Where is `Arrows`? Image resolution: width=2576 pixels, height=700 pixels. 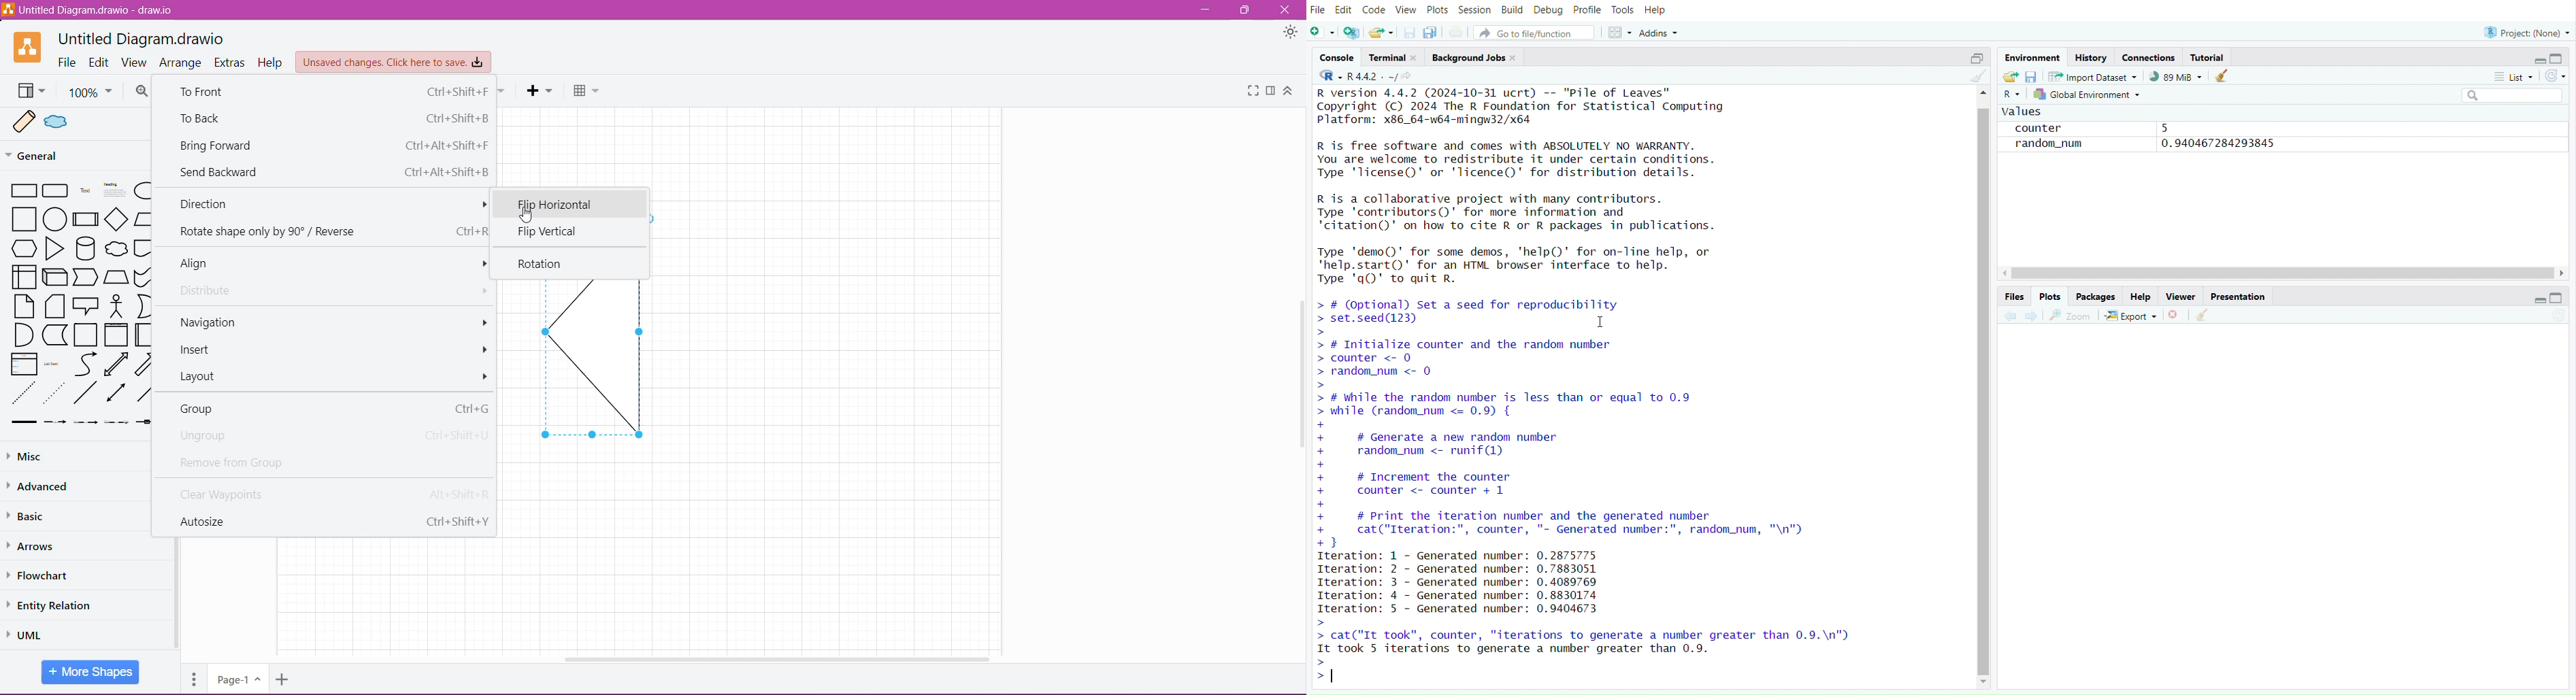 Arrows is located at coordinates (37, 547).